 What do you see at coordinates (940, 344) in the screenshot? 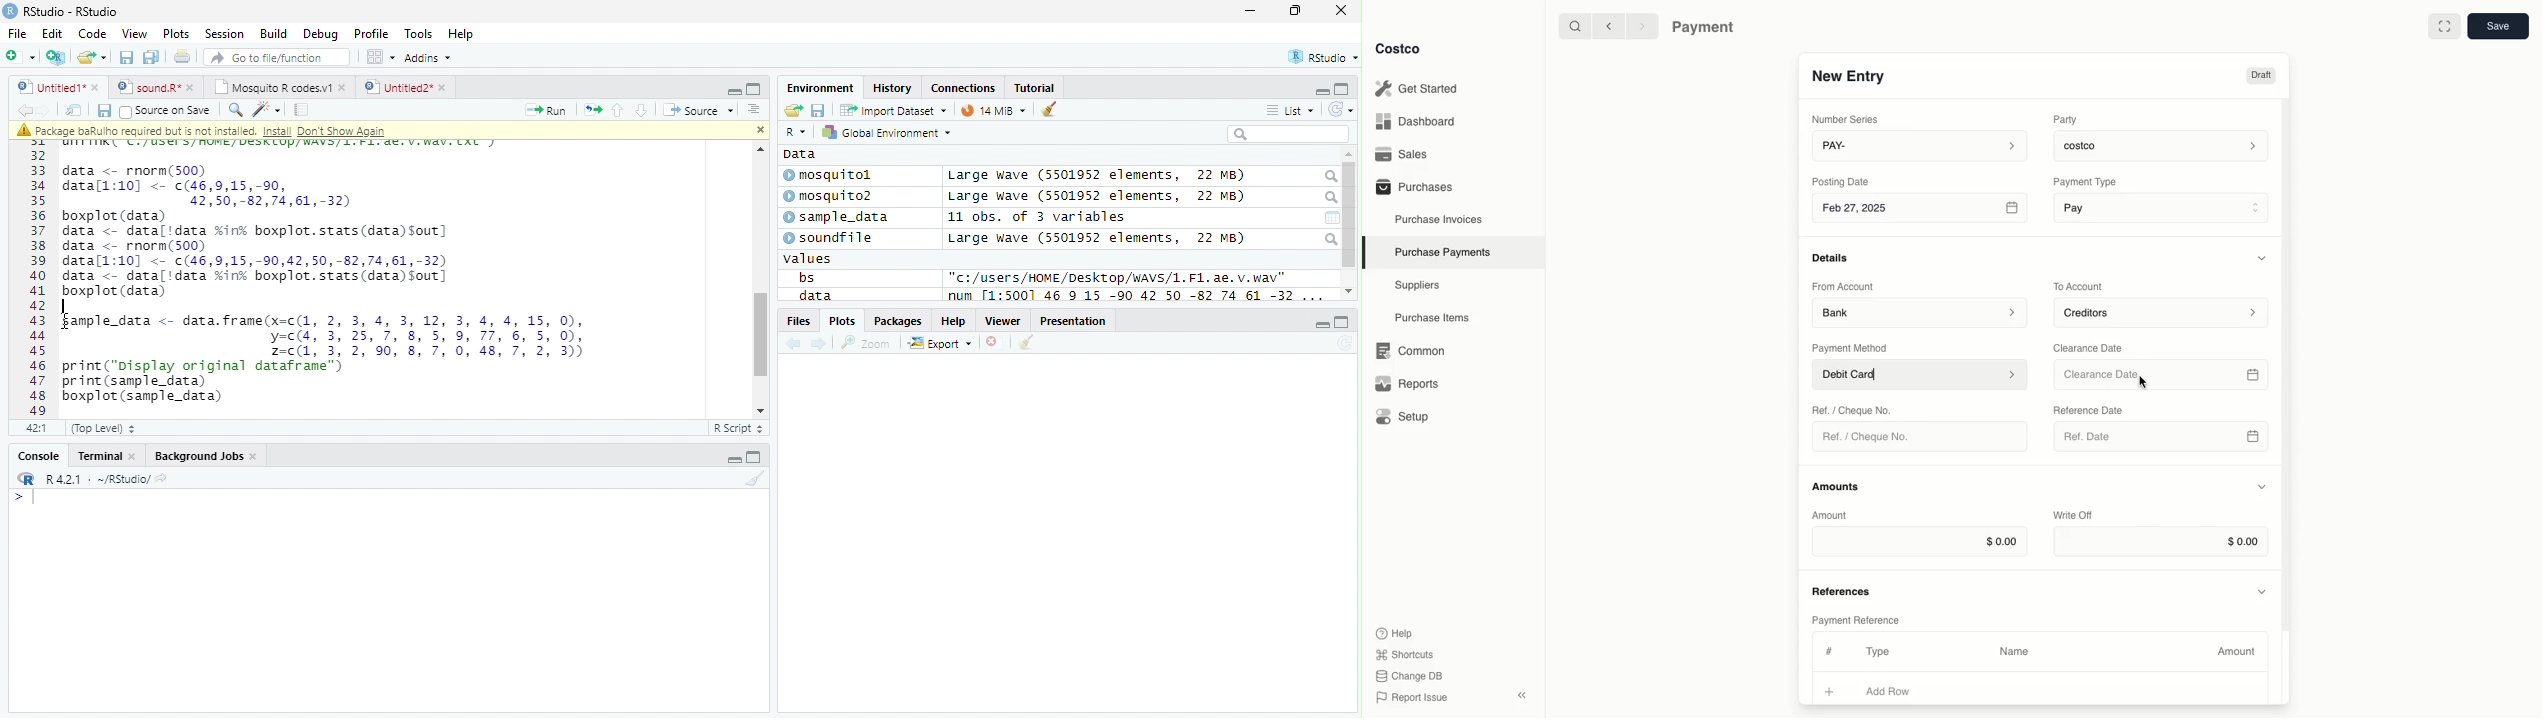
I see `Export` at bounding box center [940, 344].